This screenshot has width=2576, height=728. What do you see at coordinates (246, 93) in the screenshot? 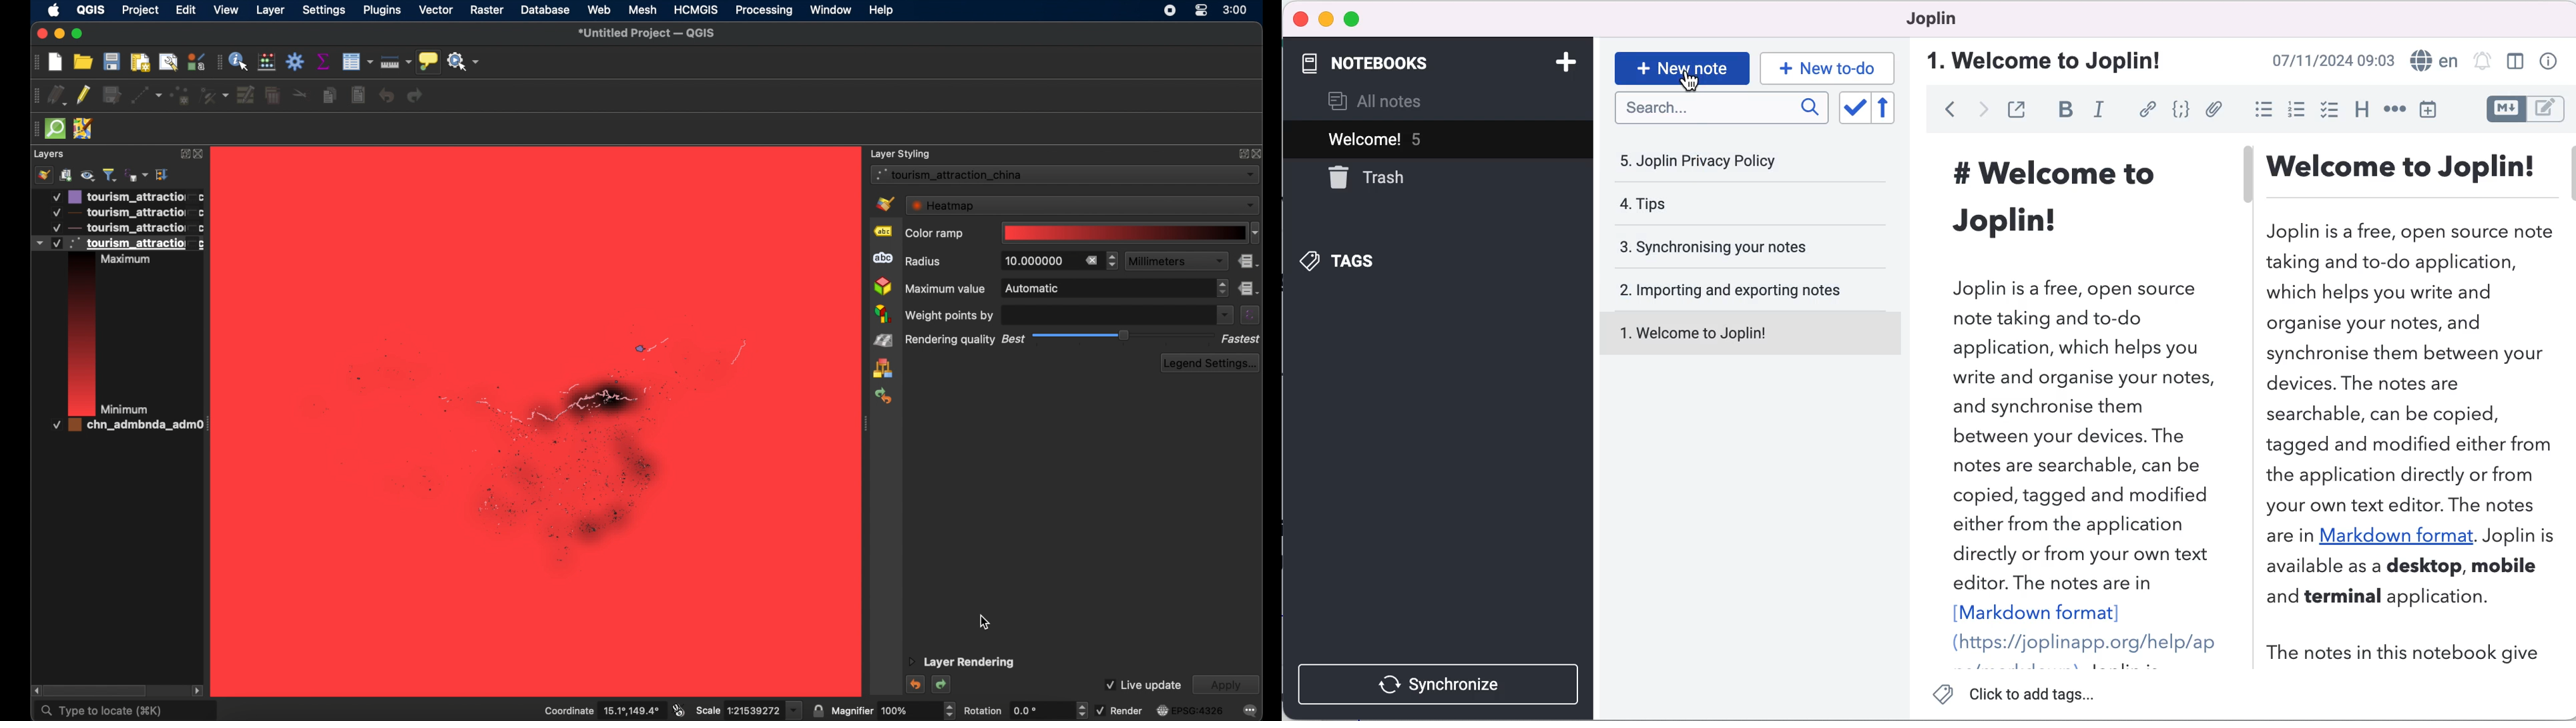
I see `modify attributes` at bounding box center [246, 93].